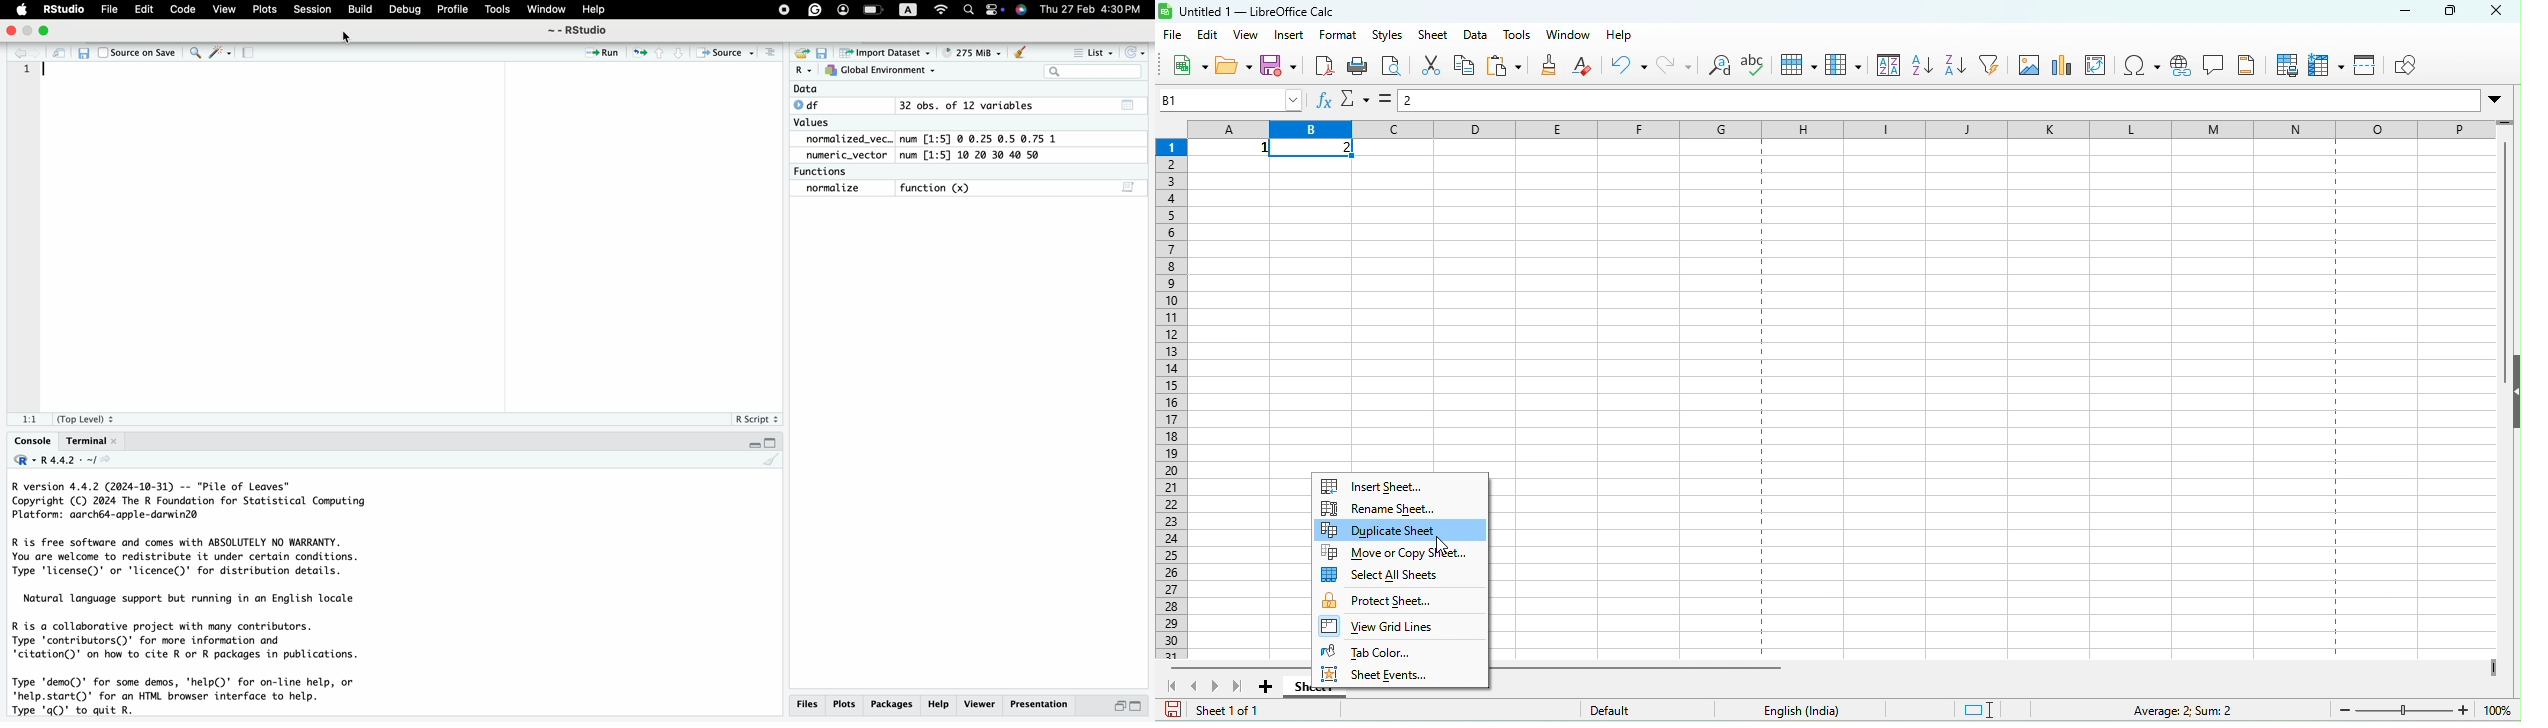 This screenshot has width=2548, height=728. Describe the element at coordinates (1257, 9) in the screenshot. I see `untitled 1-libre office calc` at that location.